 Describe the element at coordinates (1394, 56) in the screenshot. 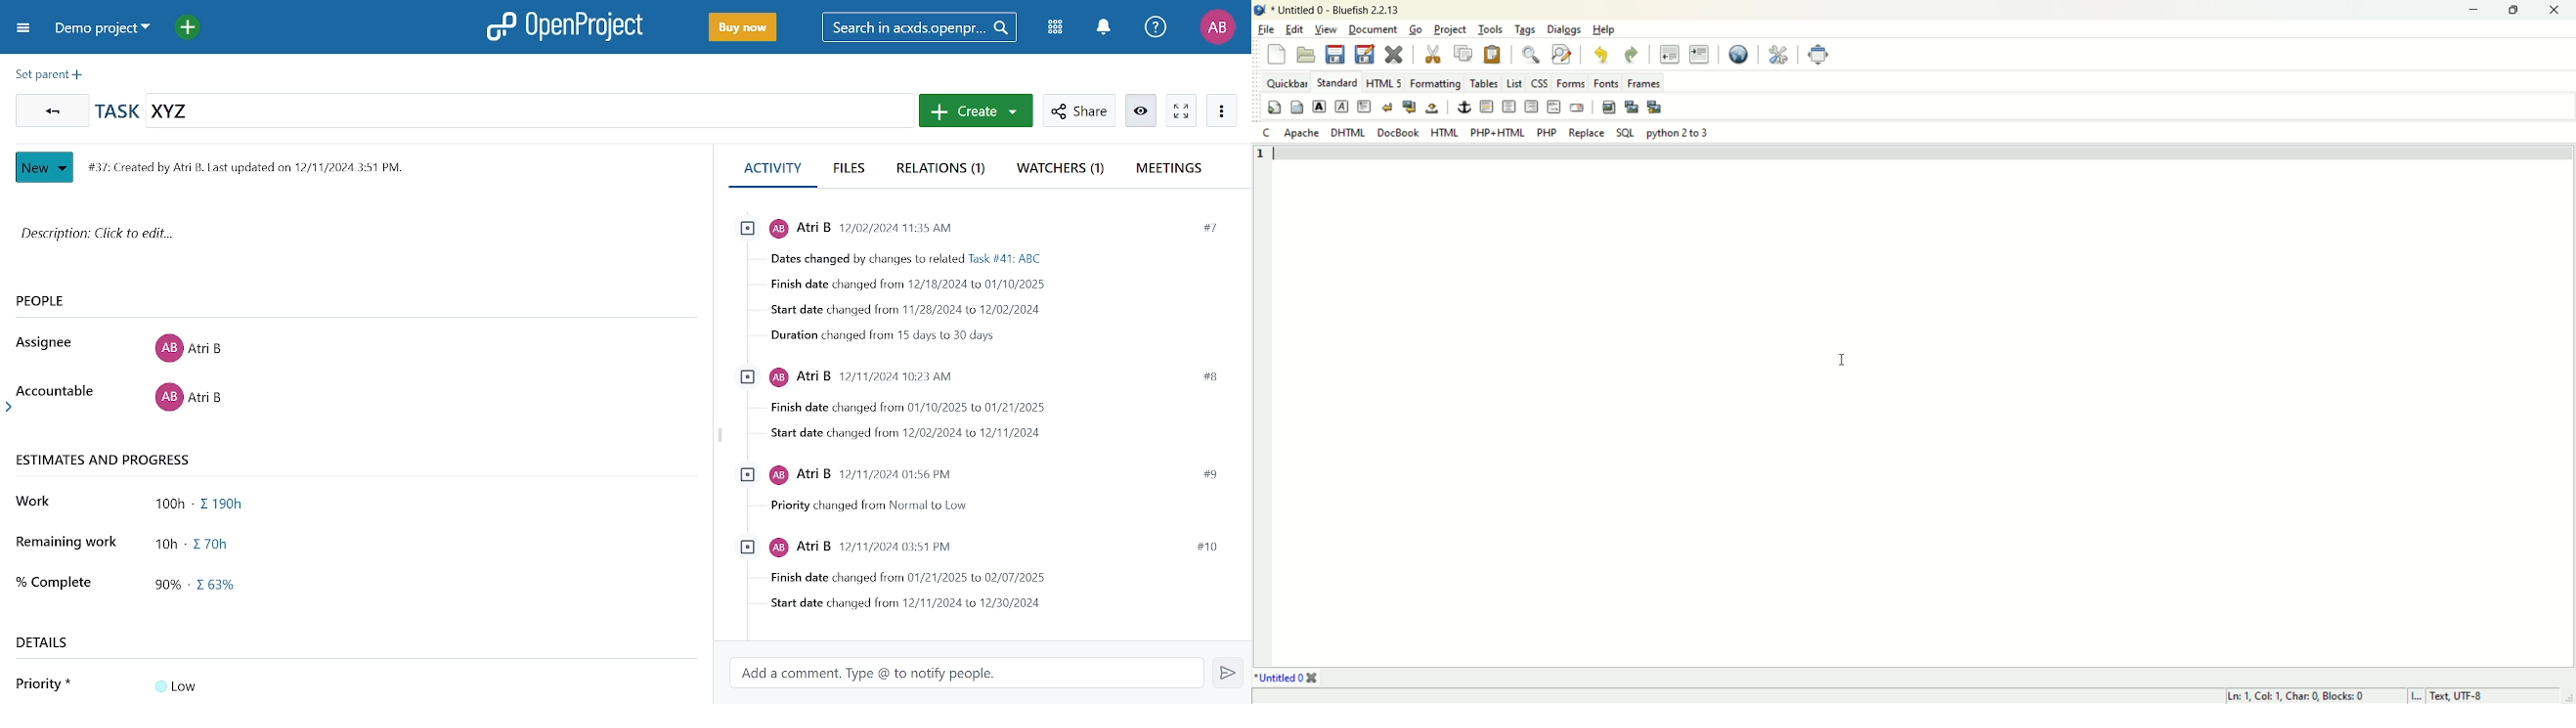

I see `close` at that location.